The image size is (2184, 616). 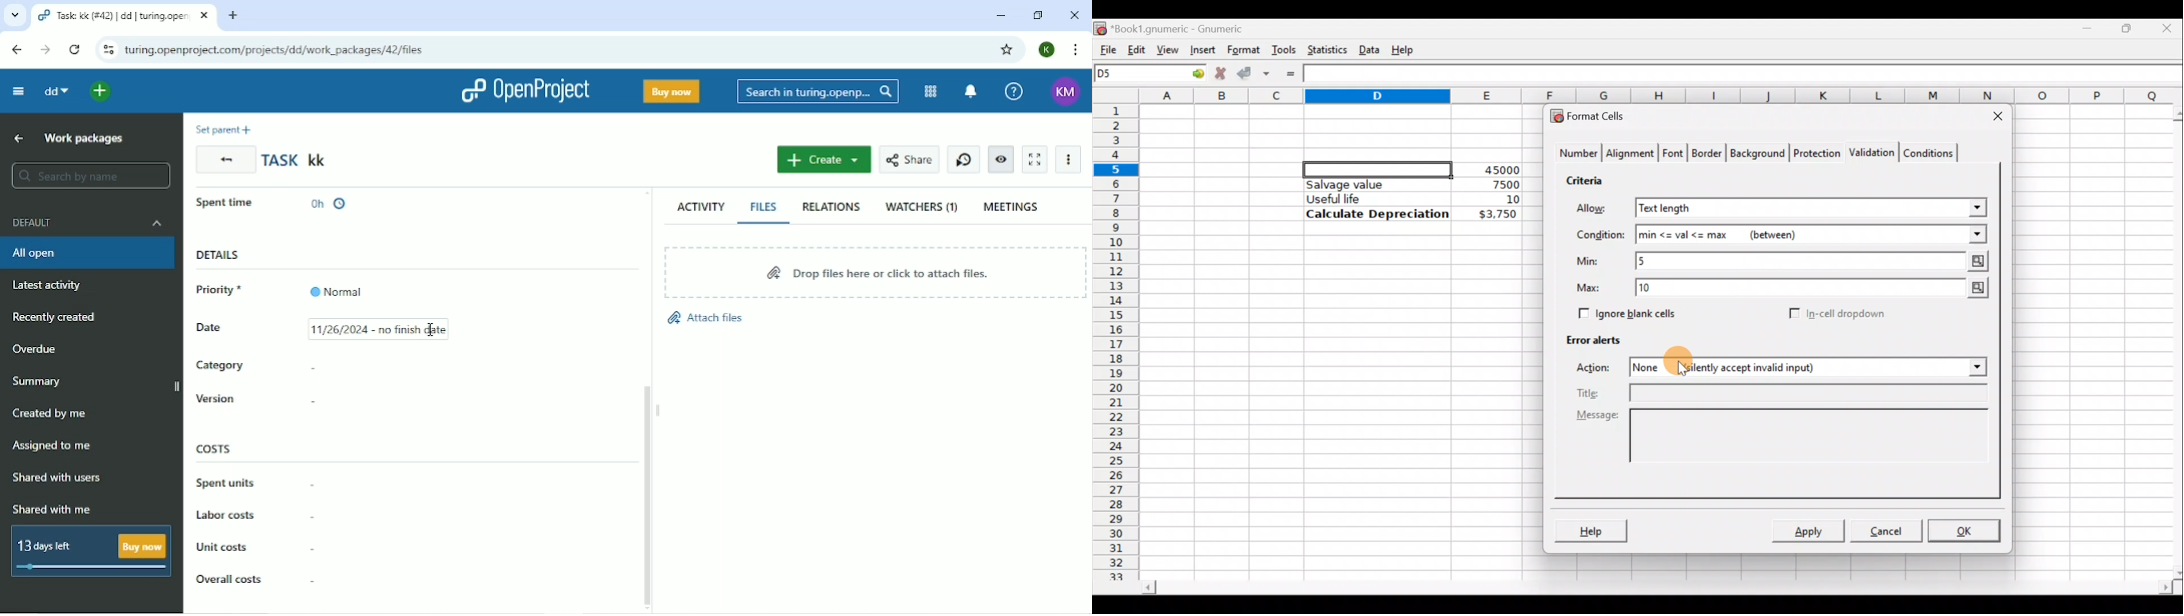 I want to click on Vertical scrollbar, so click(x=648, y=493).